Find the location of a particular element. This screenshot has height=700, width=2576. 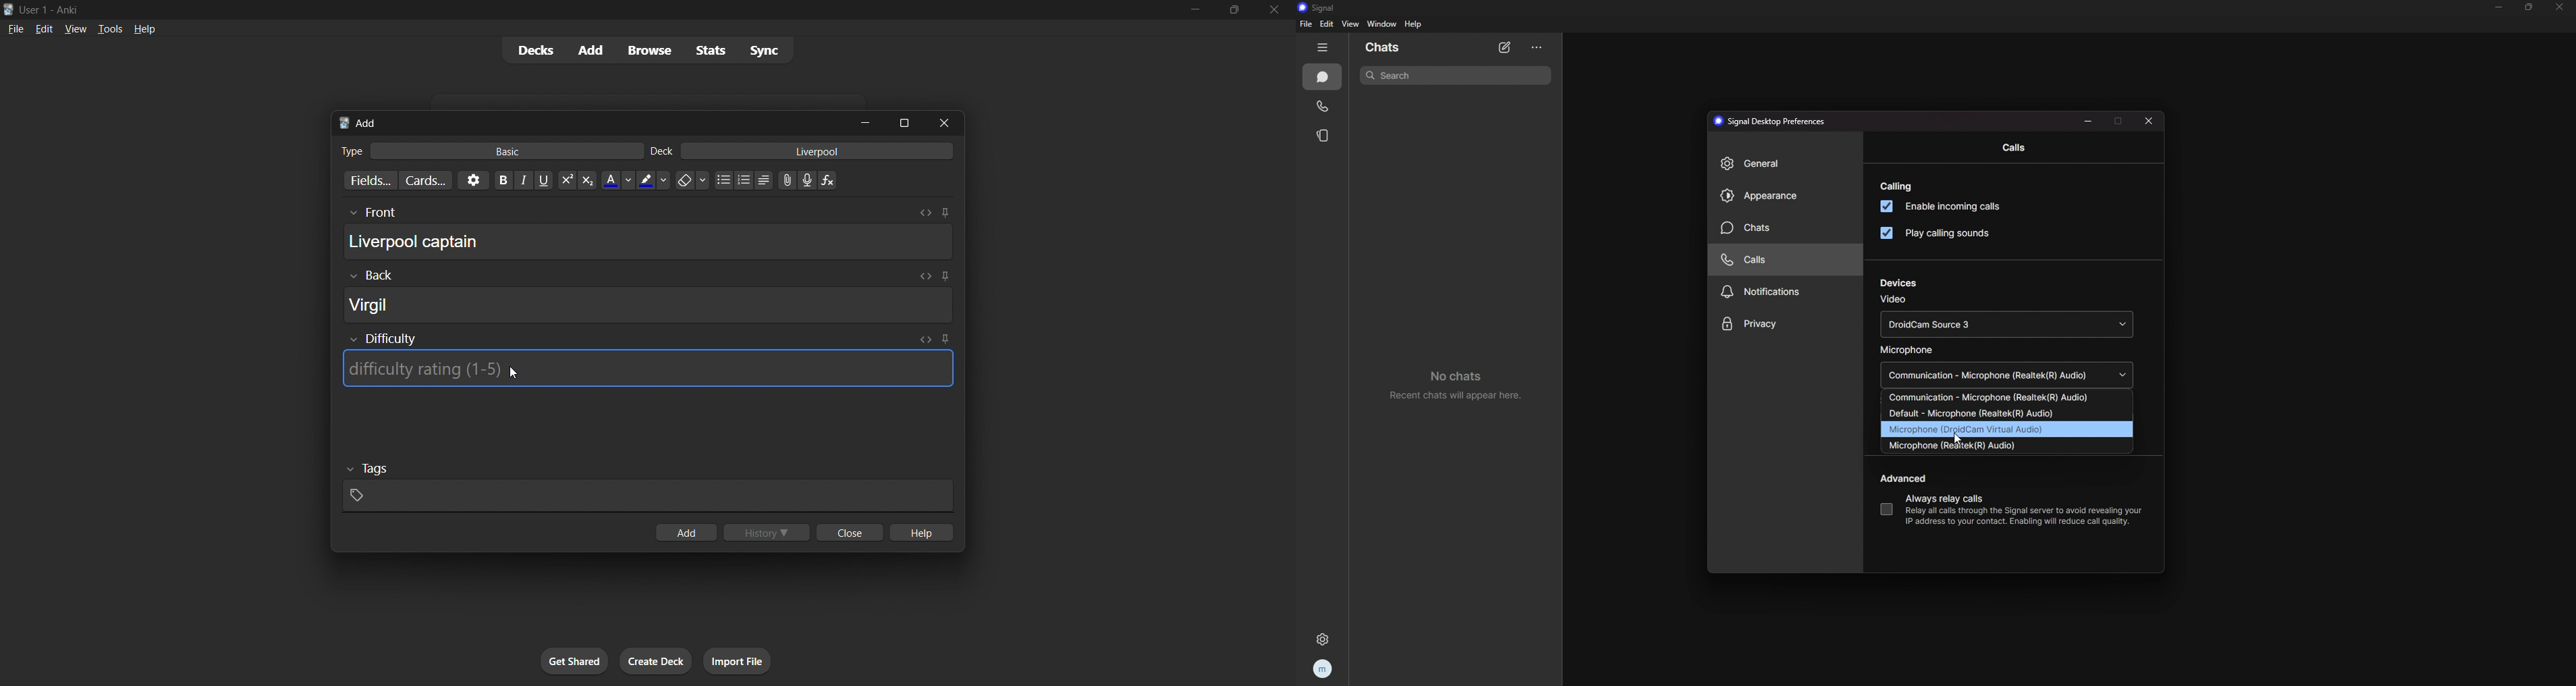

always relay calls is located at coordinates (1887, 509).